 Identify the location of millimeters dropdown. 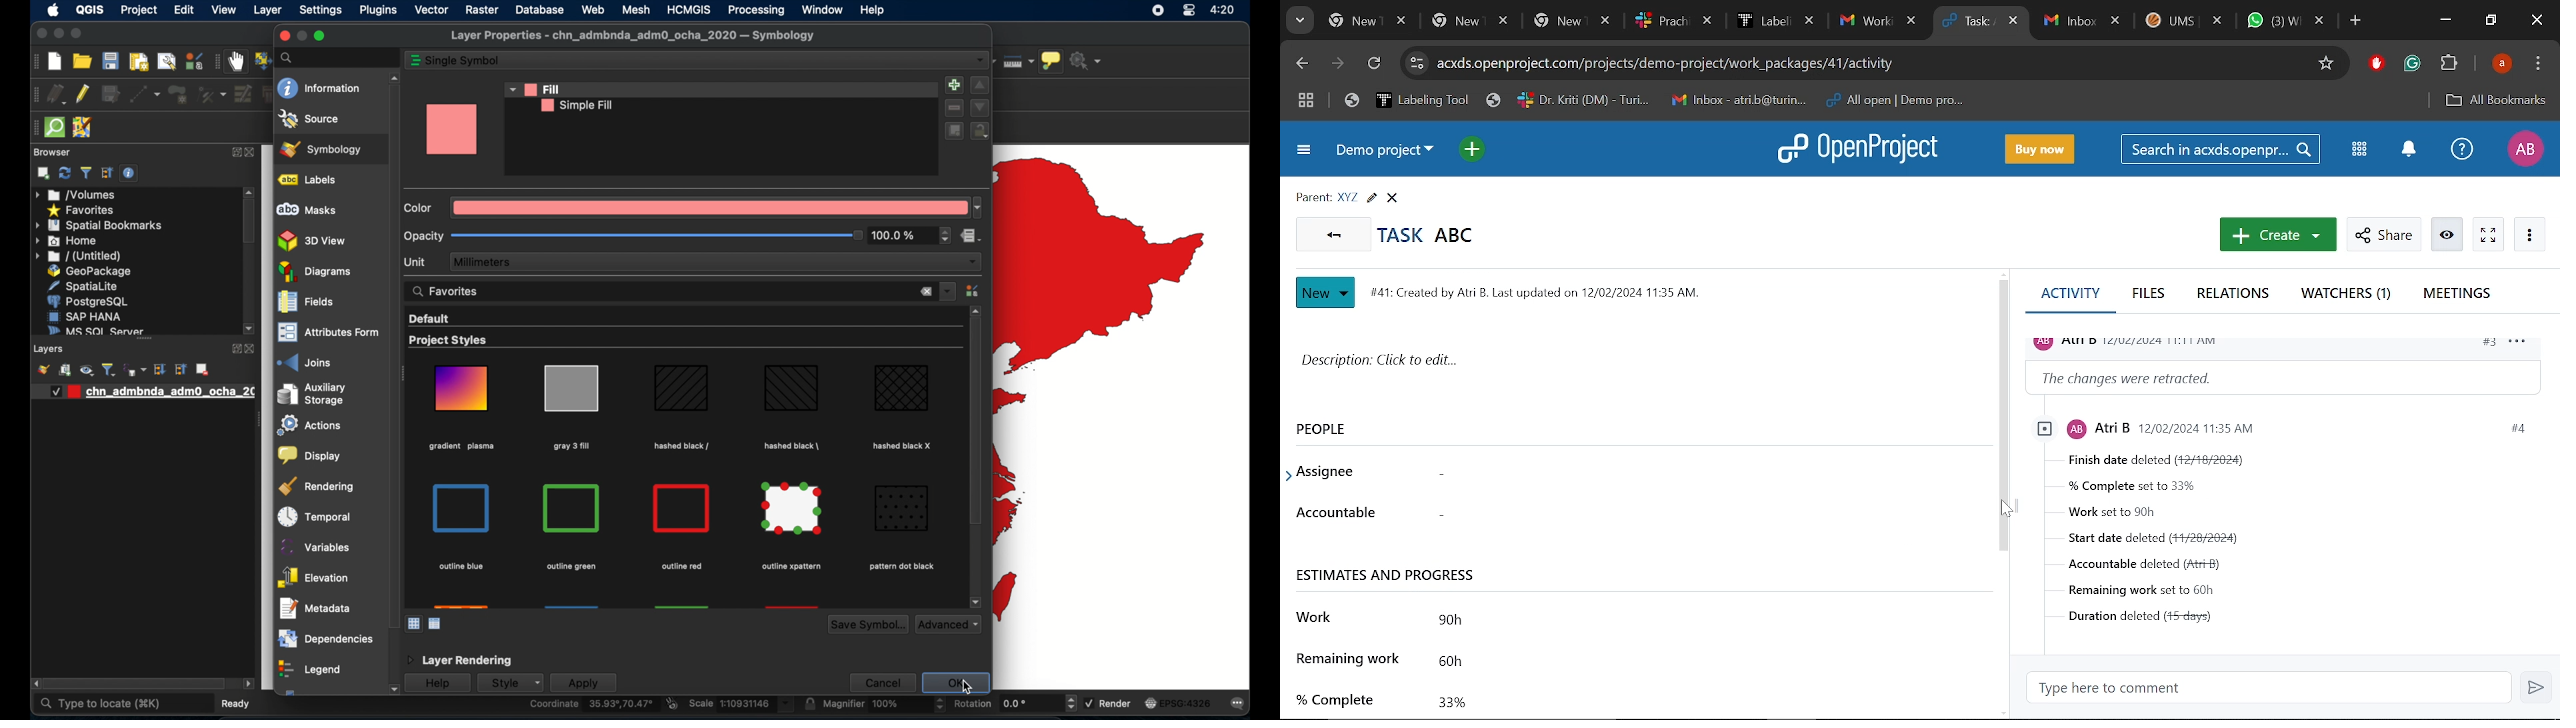
(716, 262).